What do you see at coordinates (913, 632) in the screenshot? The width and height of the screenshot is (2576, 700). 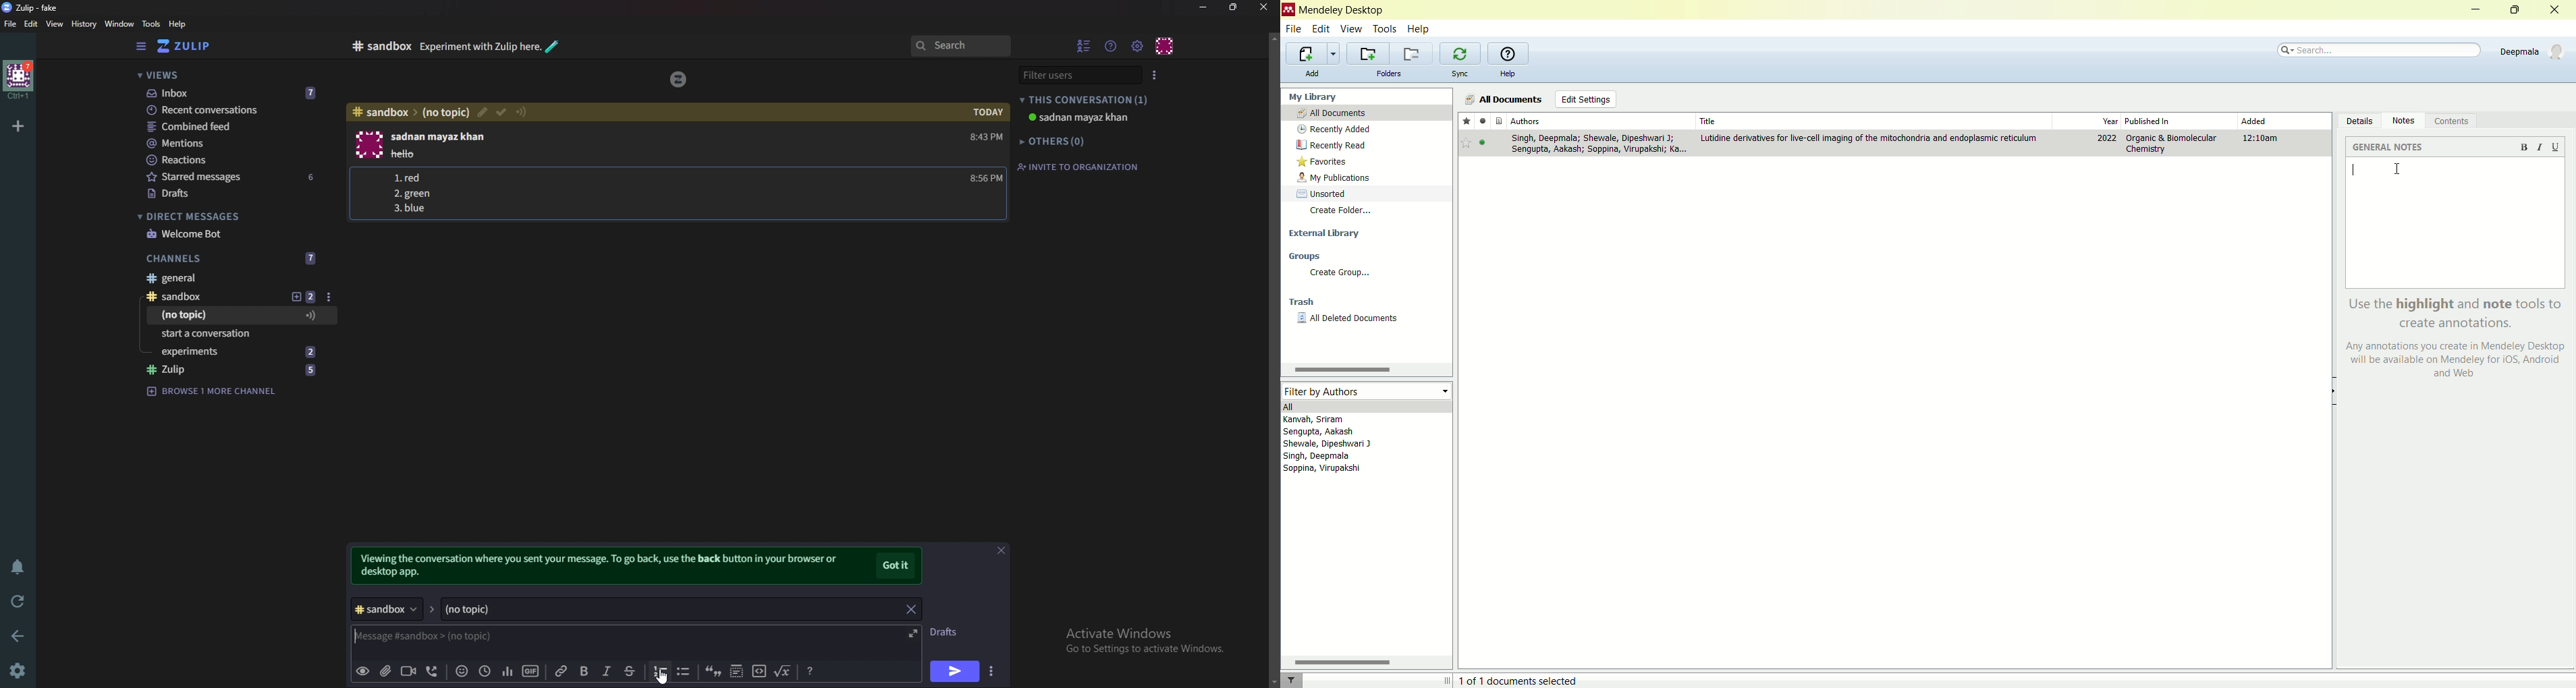 I see `Expand` at bounding box center [913, 632].